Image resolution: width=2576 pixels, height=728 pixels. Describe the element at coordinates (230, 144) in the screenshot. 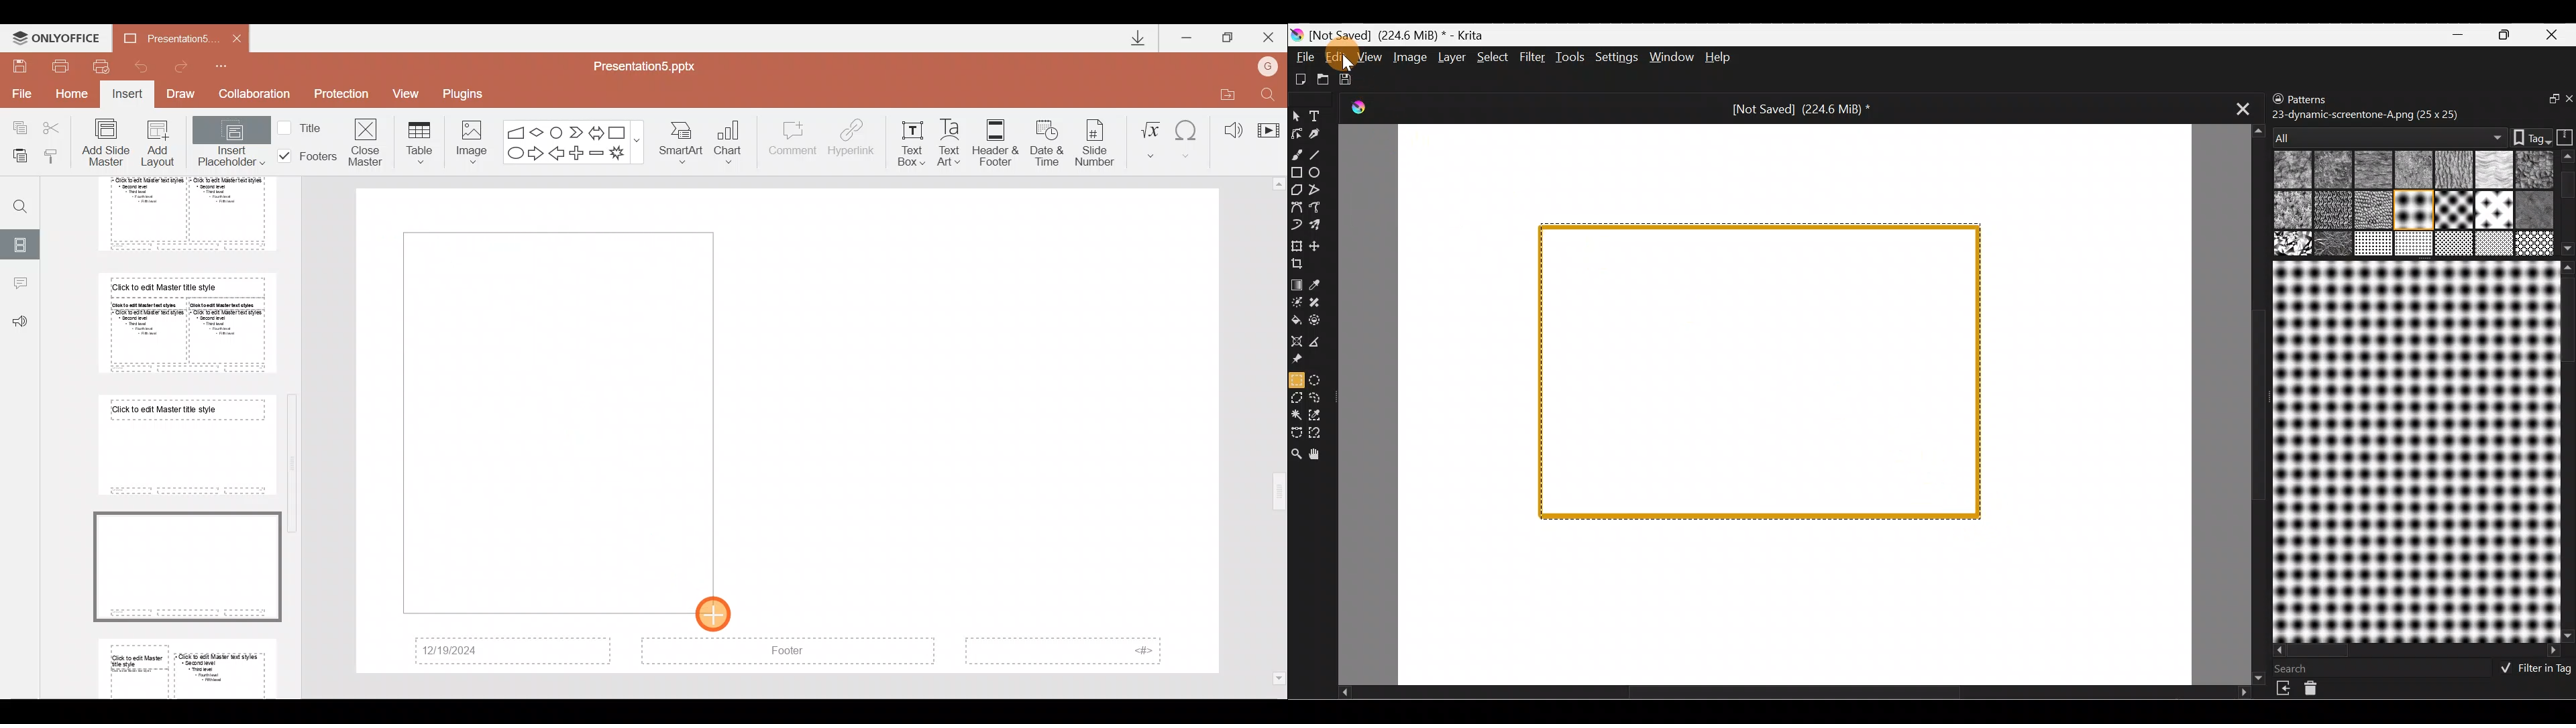

I see `Insert placeholder` at that location.